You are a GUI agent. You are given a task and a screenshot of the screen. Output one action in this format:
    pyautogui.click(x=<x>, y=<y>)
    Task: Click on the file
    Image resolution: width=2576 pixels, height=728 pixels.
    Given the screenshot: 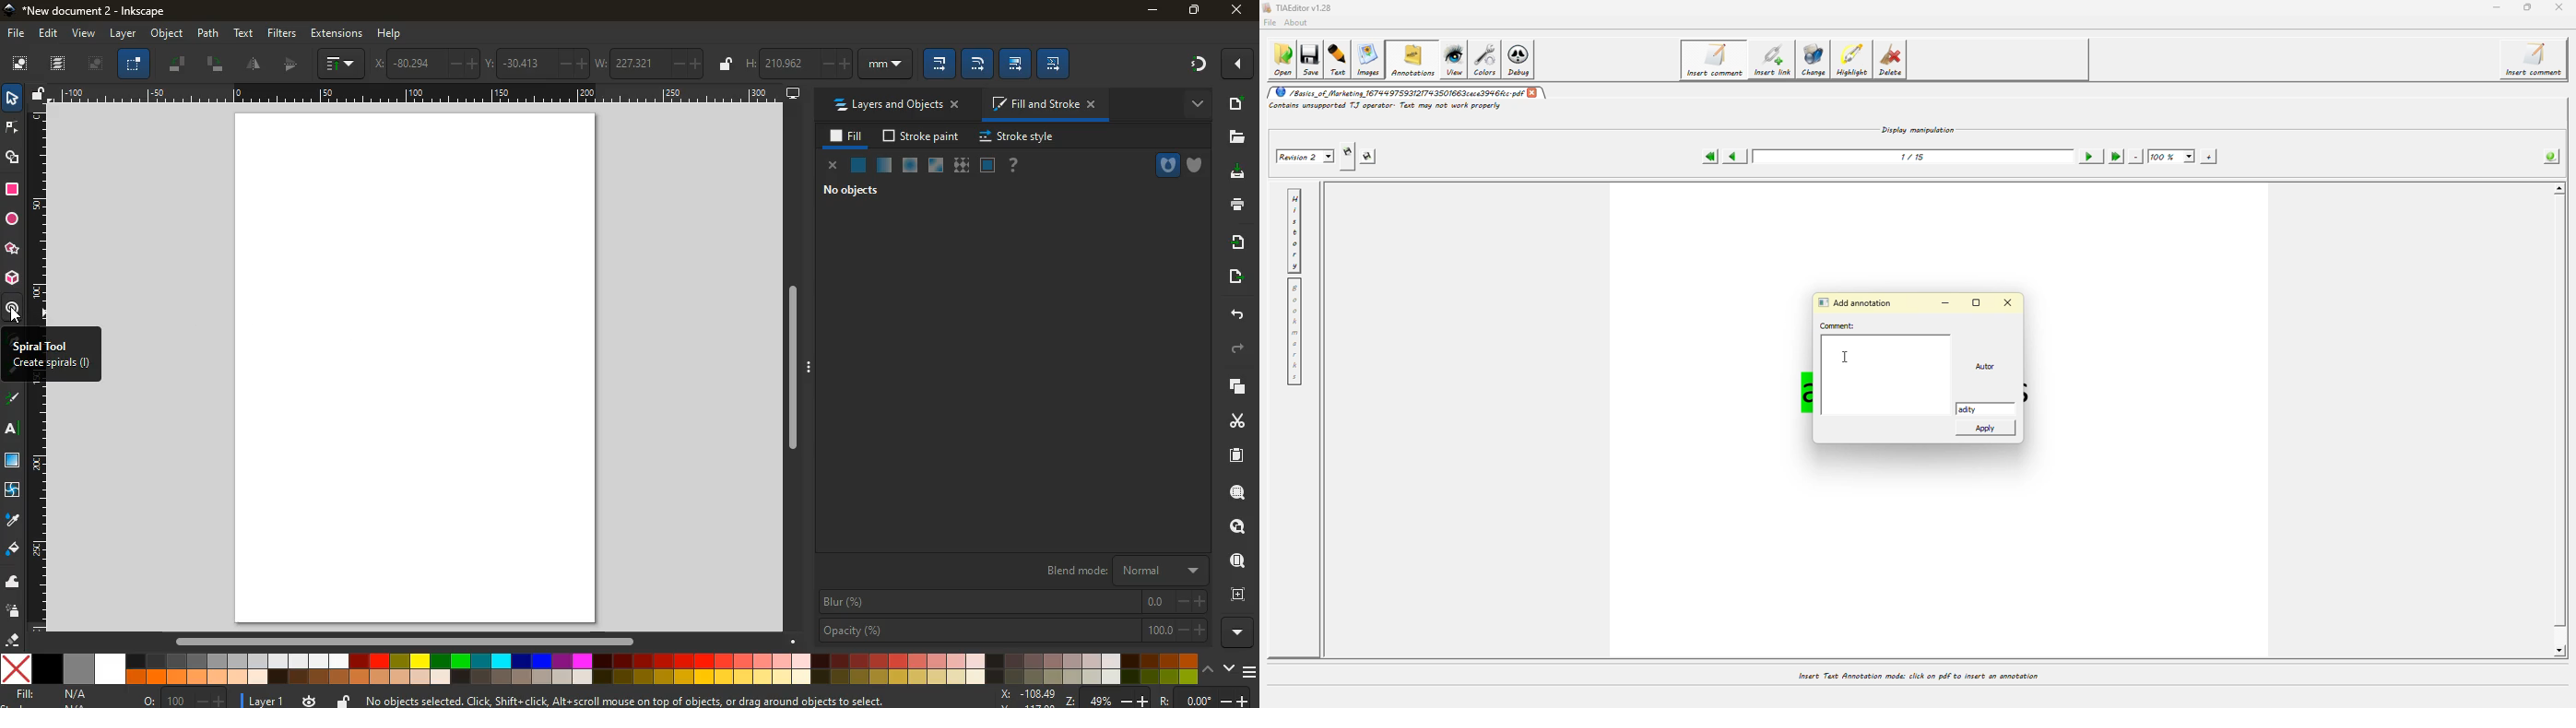 What is the action you would take?
    pyautogui.click(x=17, y=33)
    